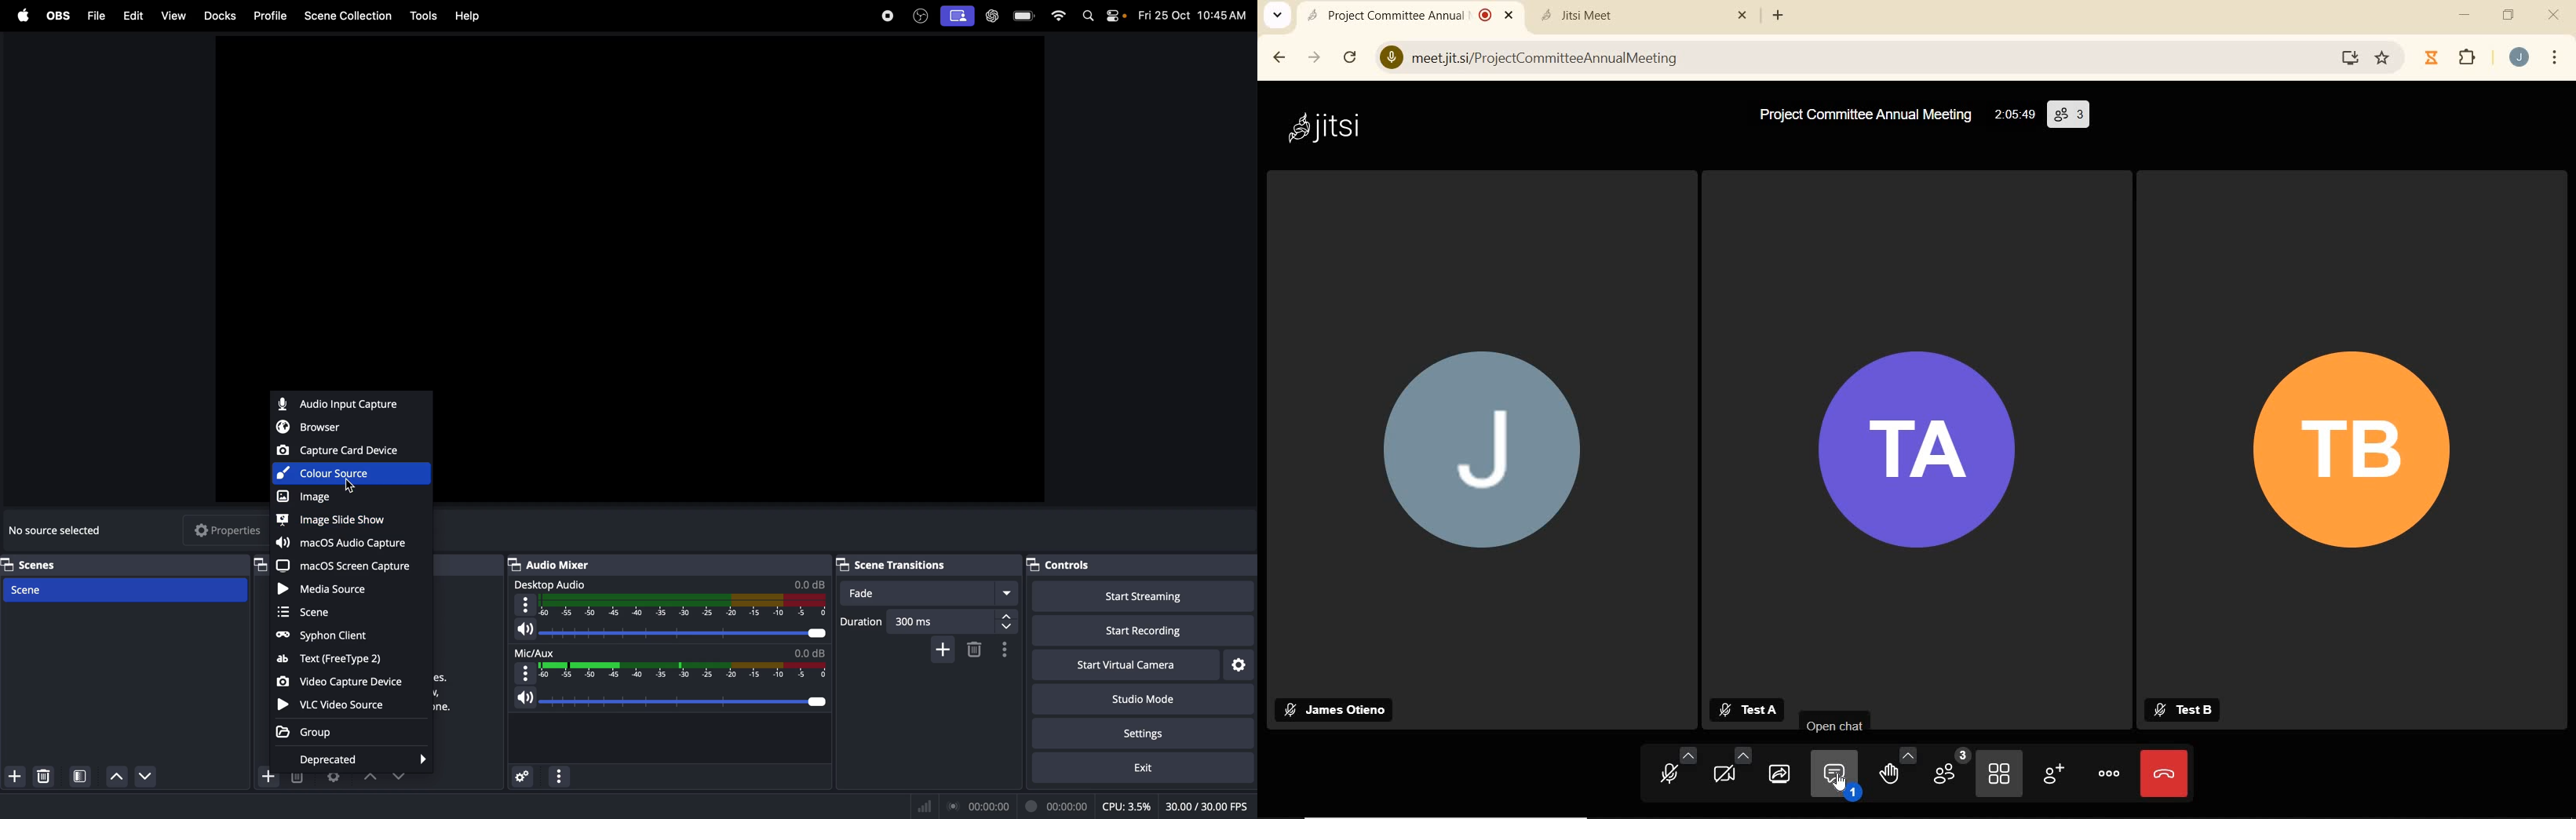 This screenshot has height=840, width=2576. Describe the element at coordinates (333, 705) in the screenshot. I see `vlc video souce` at that location.